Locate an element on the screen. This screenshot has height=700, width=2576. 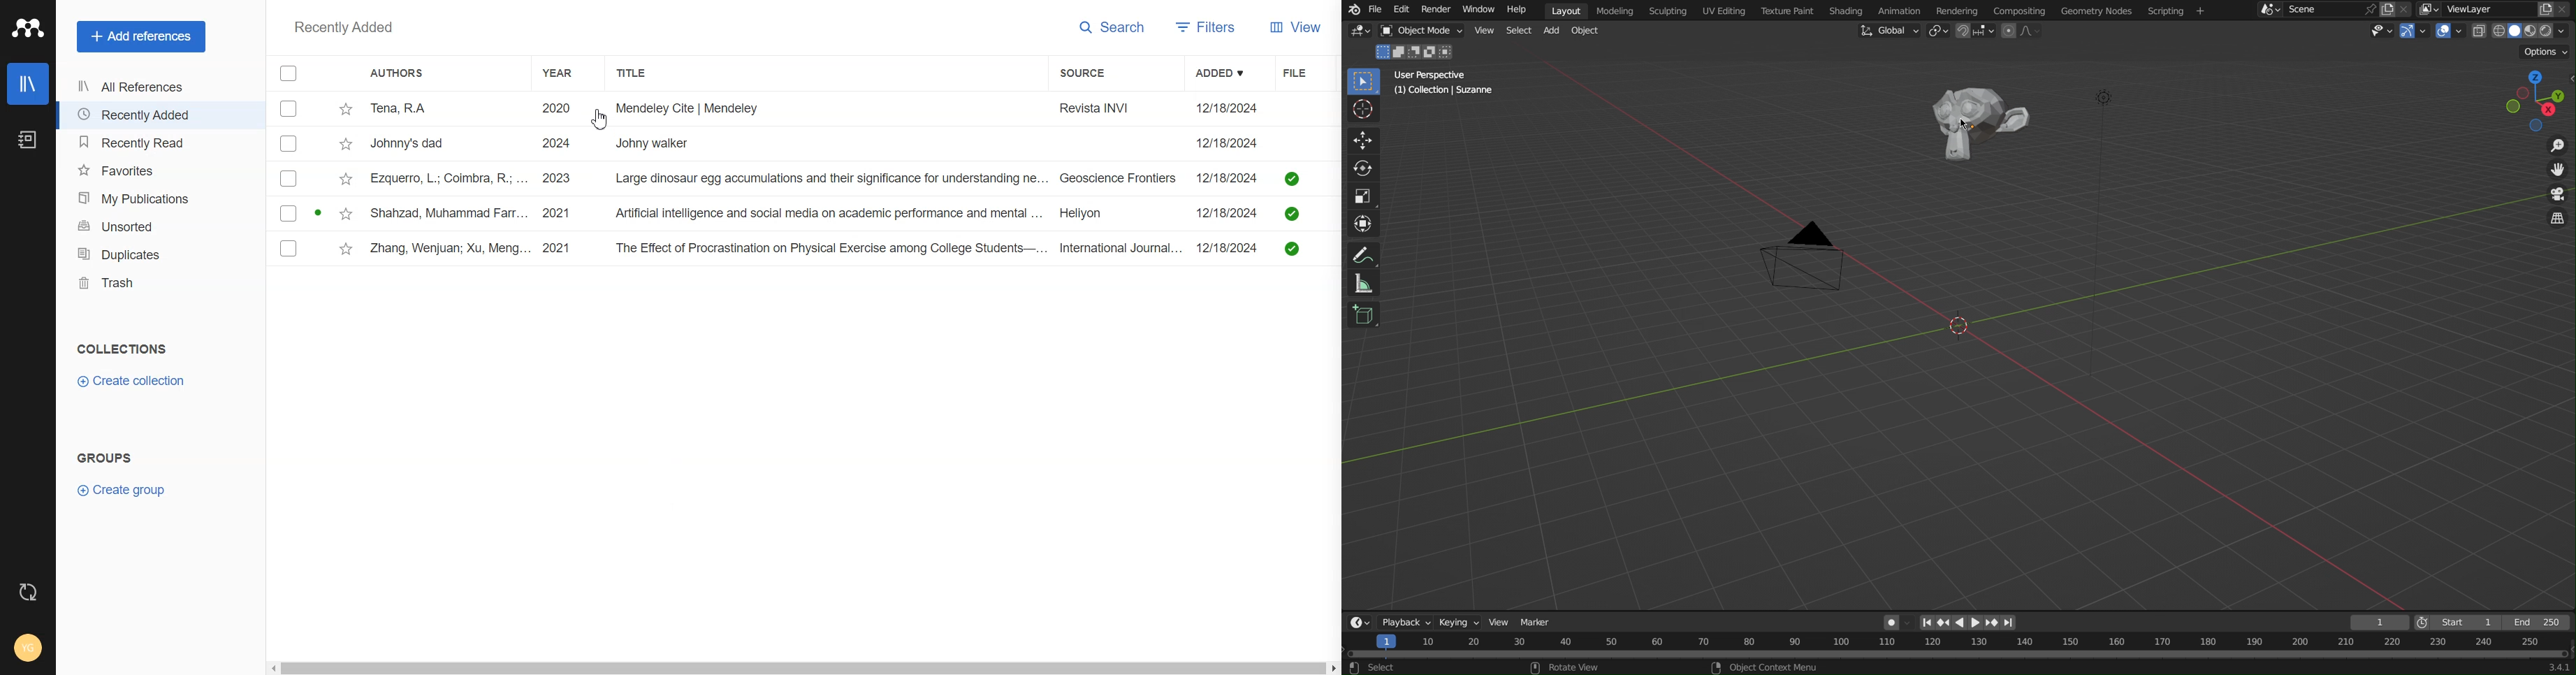
Horizontal scroll bar is located at coordinates (803, 669).